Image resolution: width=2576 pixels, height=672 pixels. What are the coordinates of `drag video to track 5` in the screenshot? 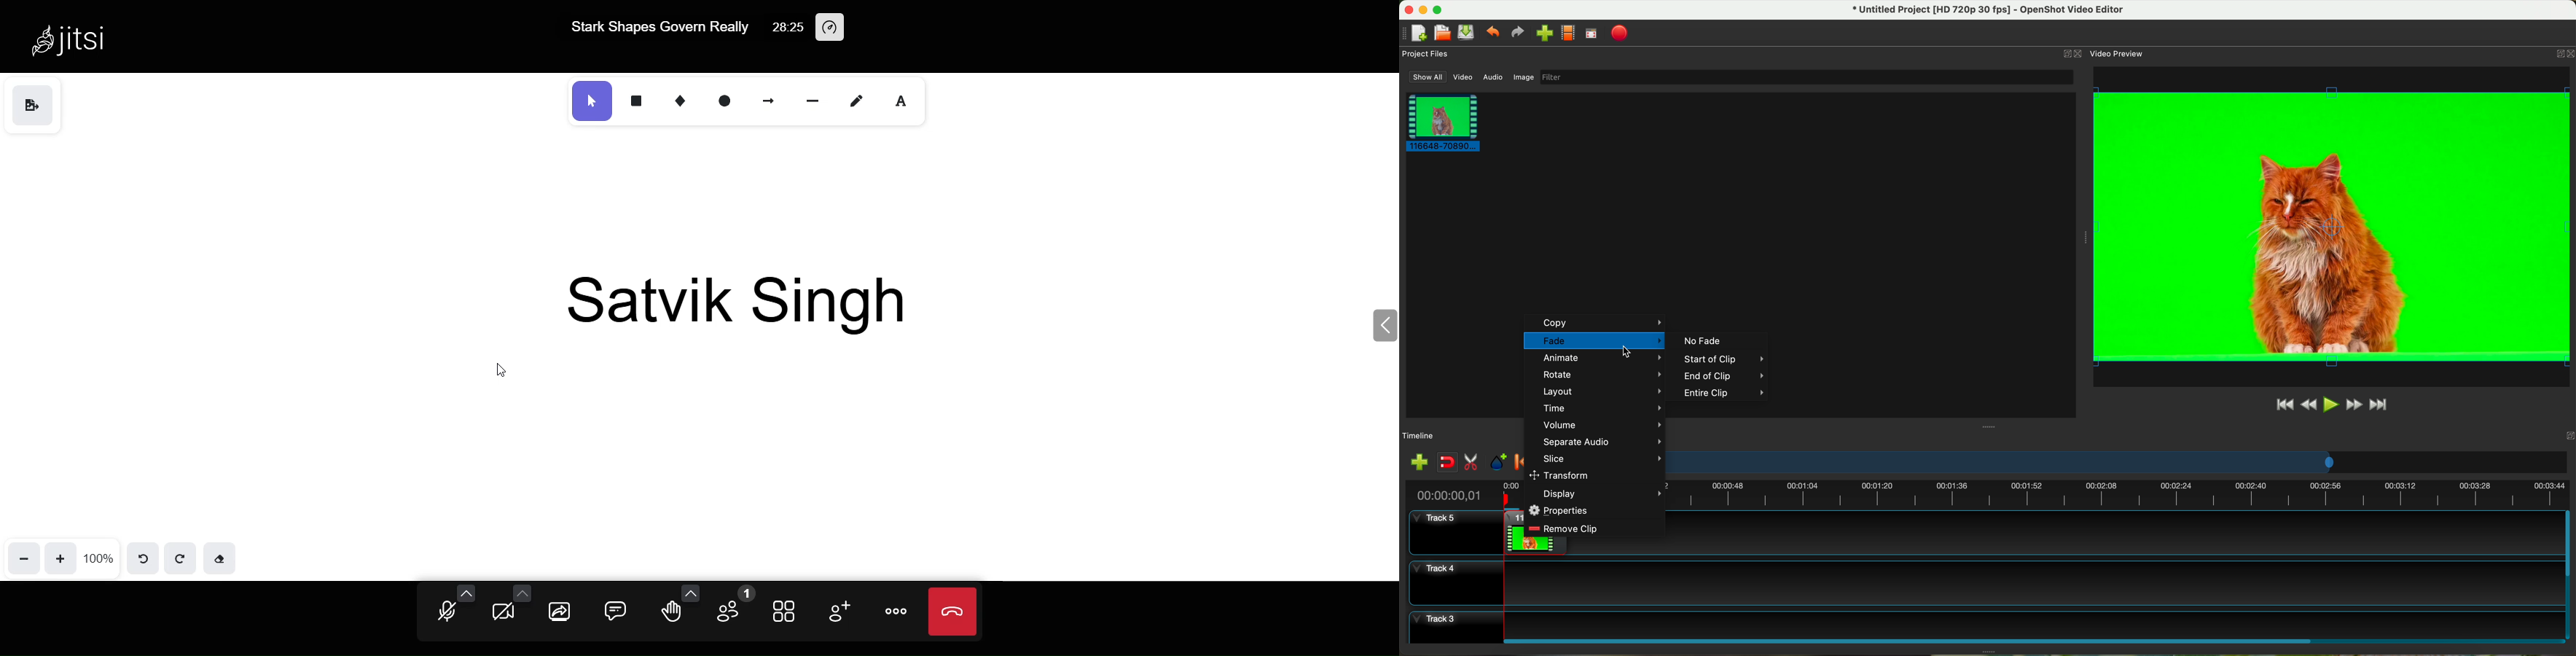 It's located at (1513, 531).